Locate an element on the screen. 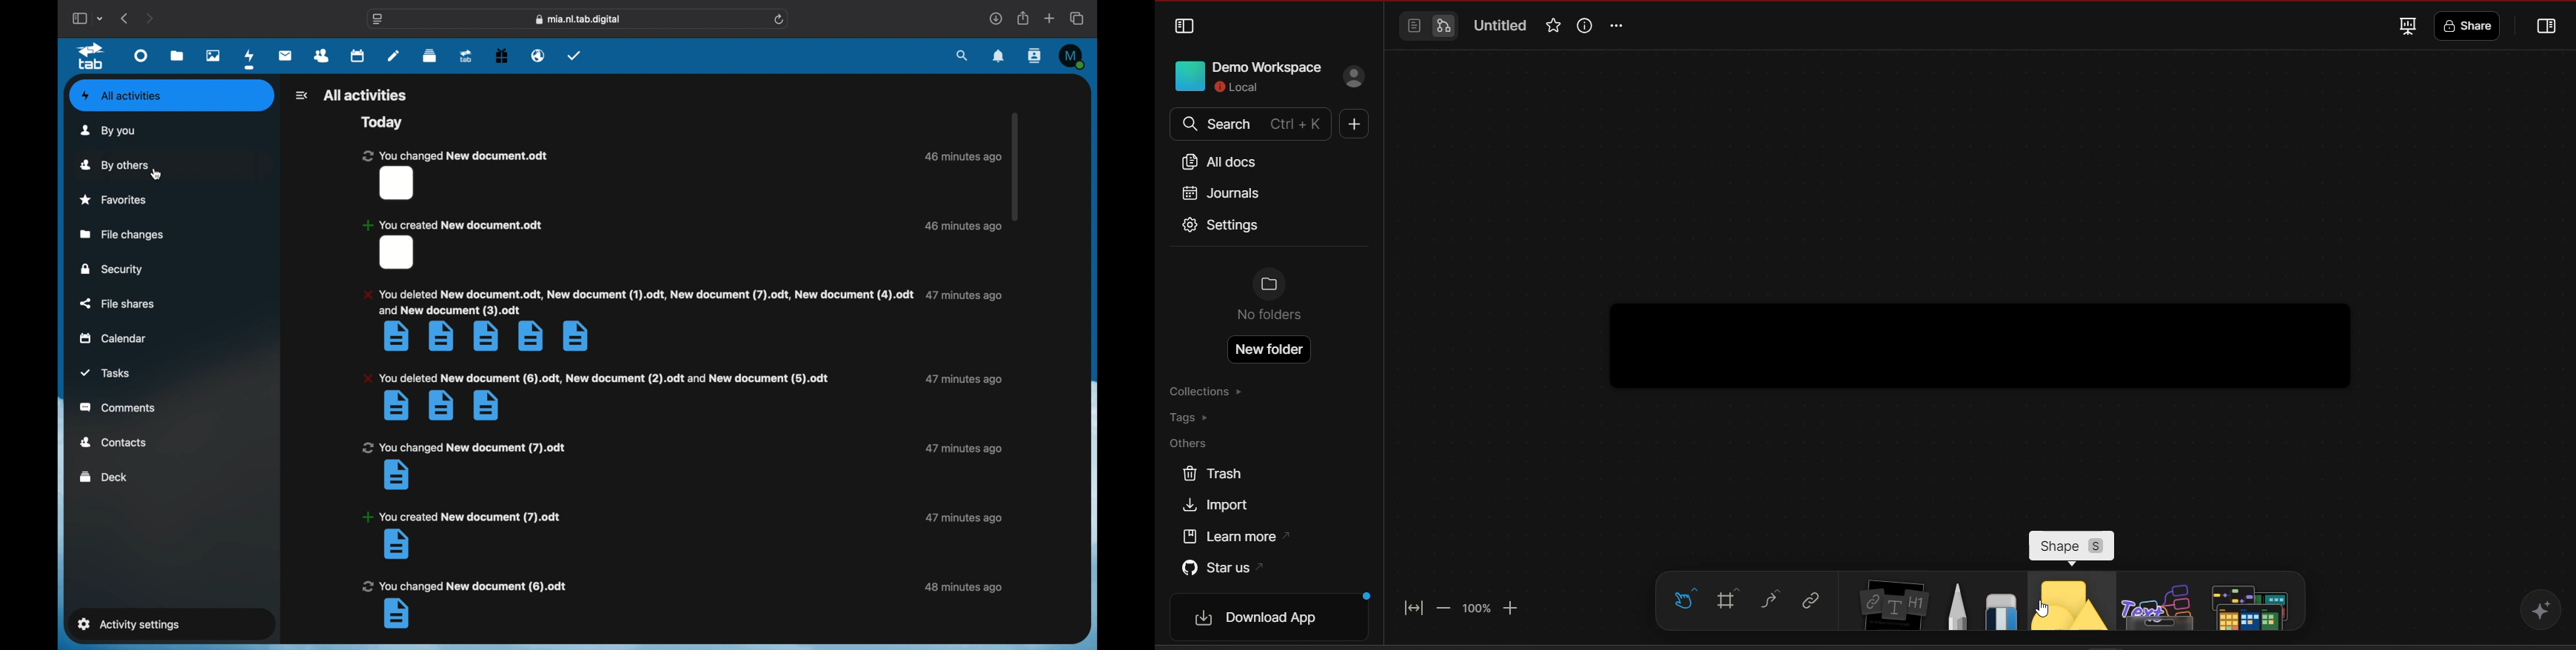 The image size is (2576, 672). 47 minutes ago is located at coordinates (965, 296).